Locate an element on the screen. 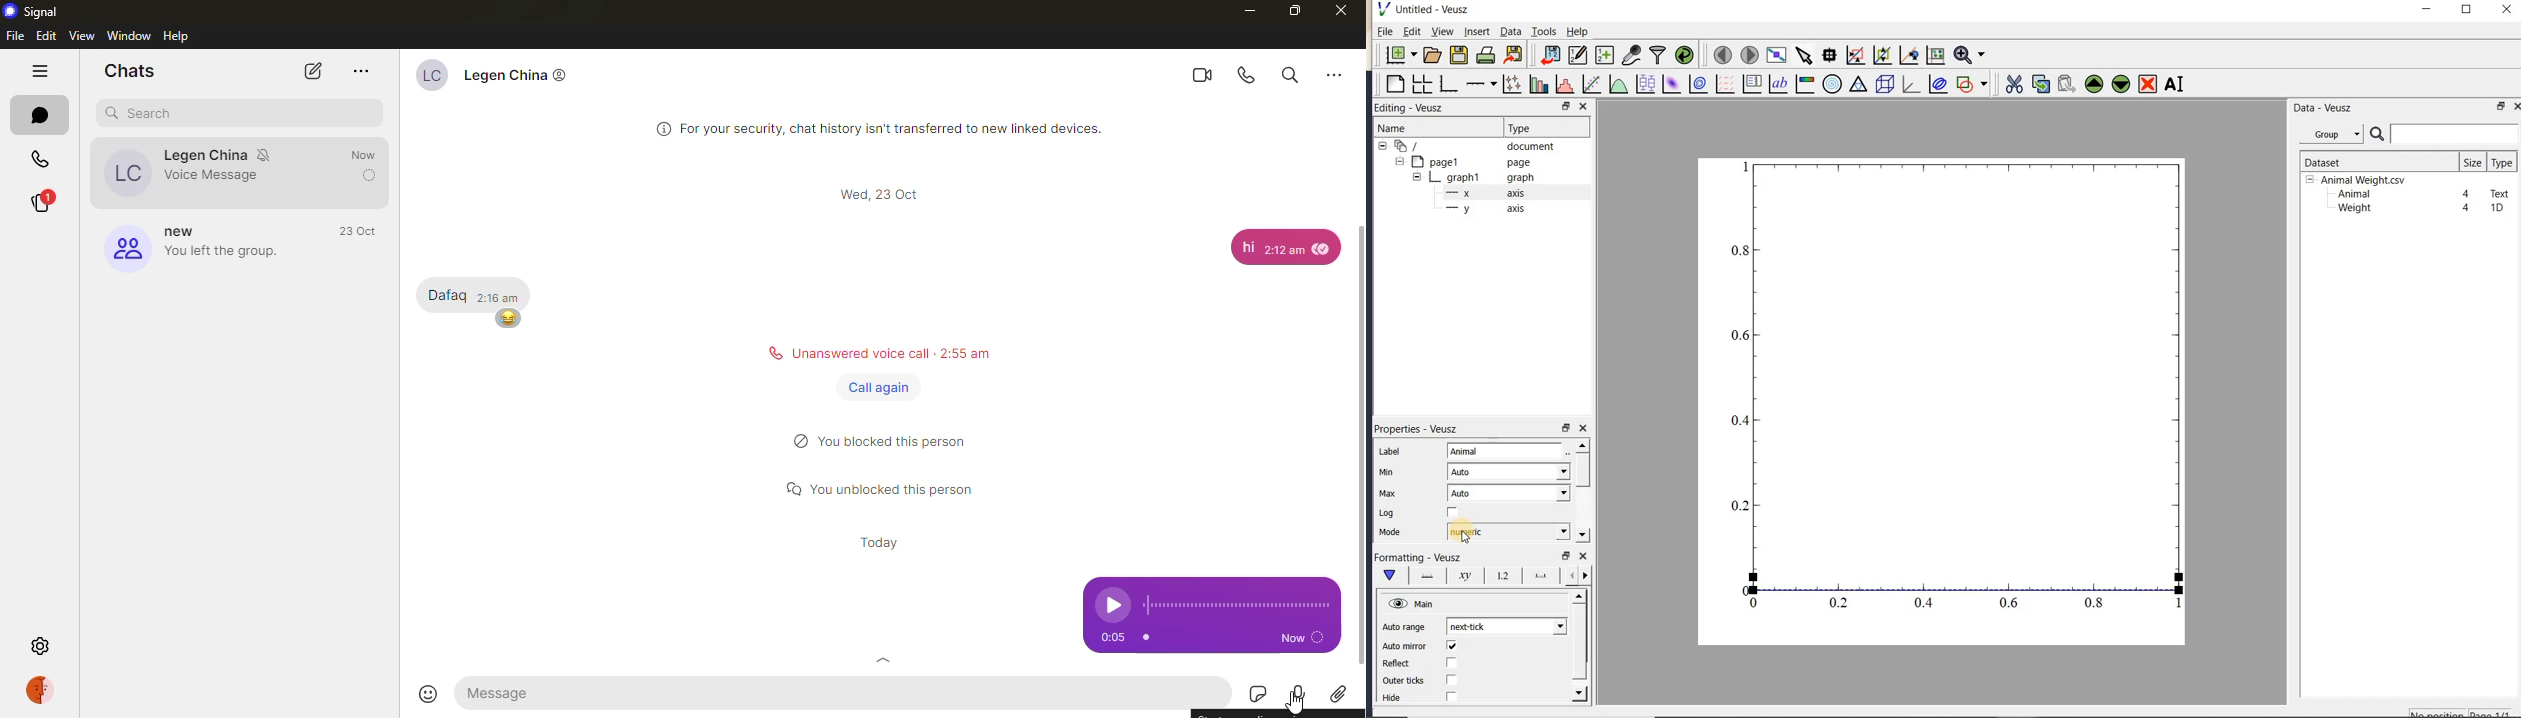 The width and height of the screenshot is (2548, 728). Main is located at coordinates (1413, 605).